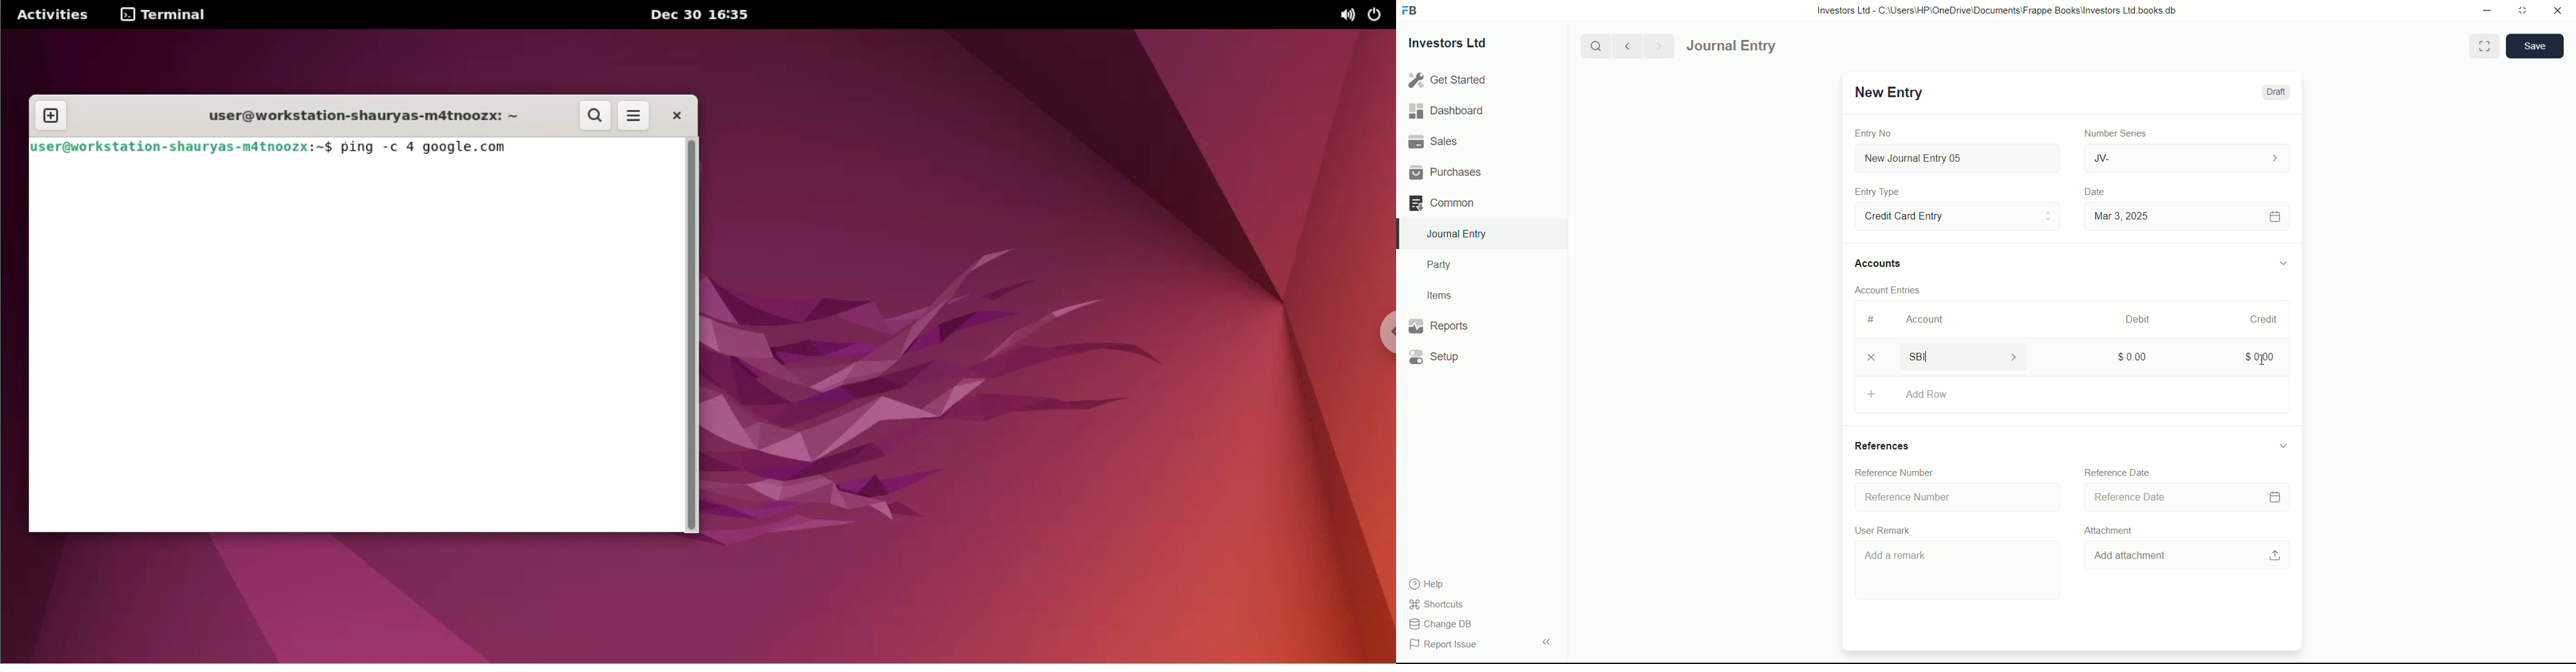 This screenshot has height=672, width=2576. Describe the element at coordinates (2132, 320) in the screenshot. I see `Debit` at that location.